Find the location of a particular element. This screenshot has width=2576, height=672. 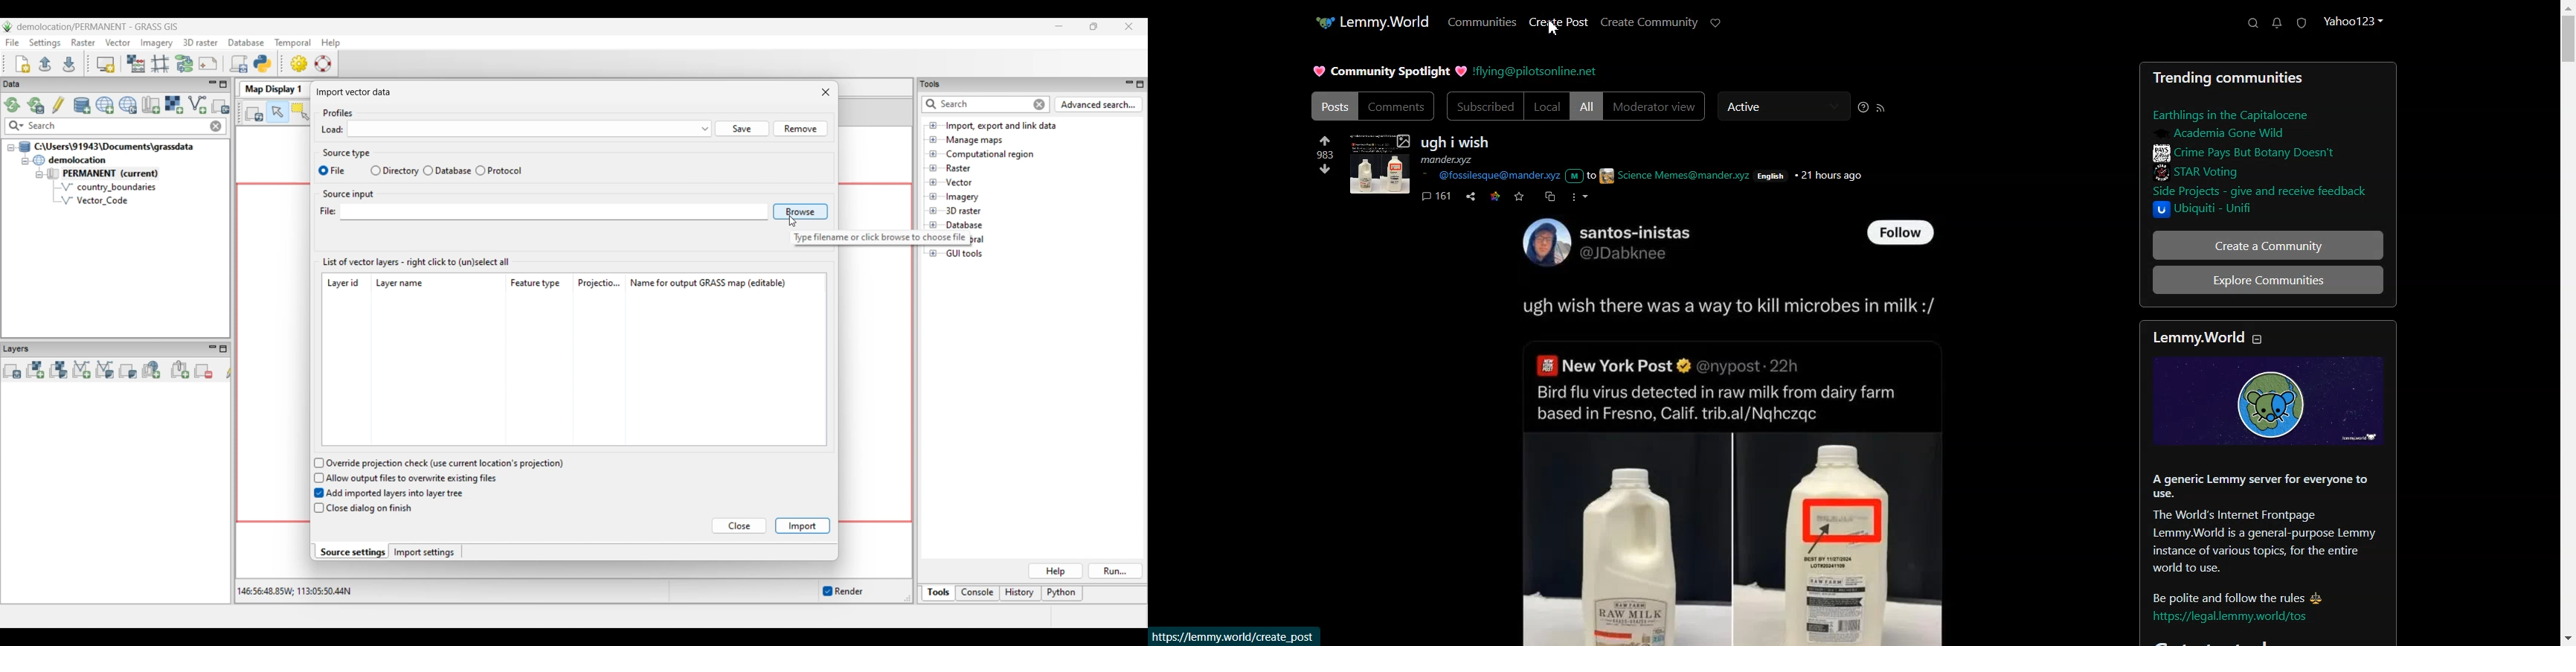

Follow is located at coordinates (1901, 231).